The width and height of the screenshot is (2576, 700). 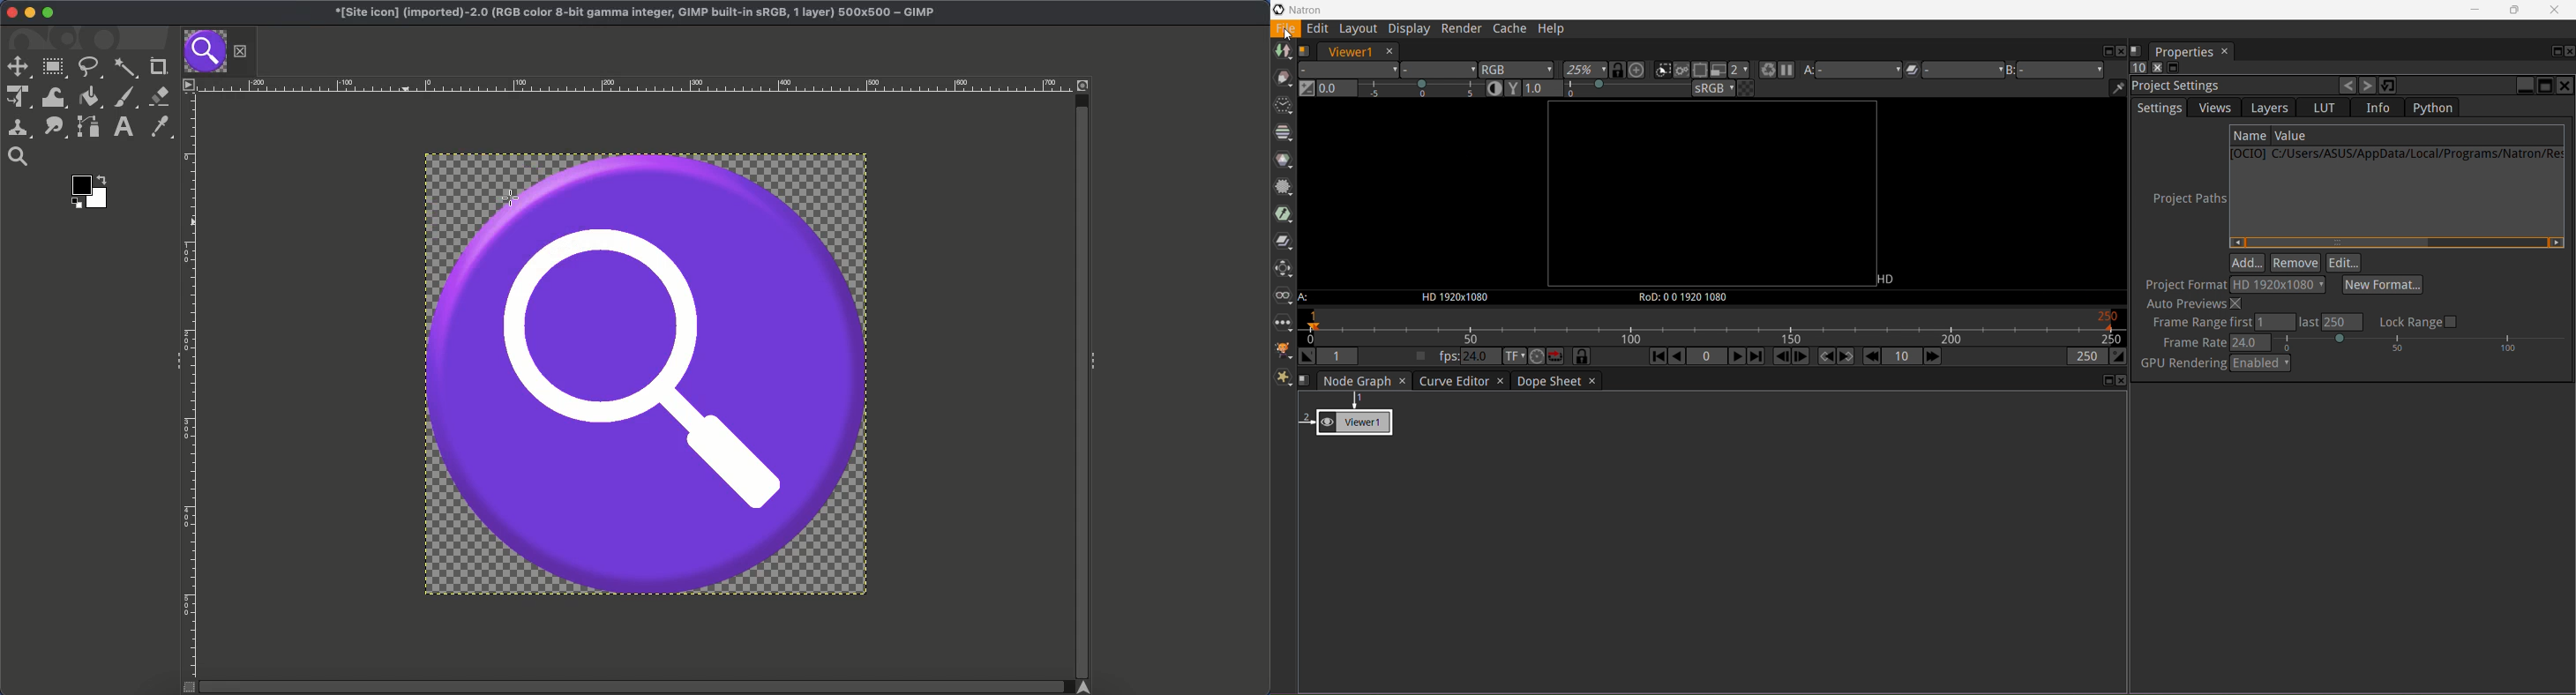 I want to click on When unchecked, the playback framerate is automatically set from the Viewer A Input. When checked, the user setting in used the user  , so click(x=1419, y=357).